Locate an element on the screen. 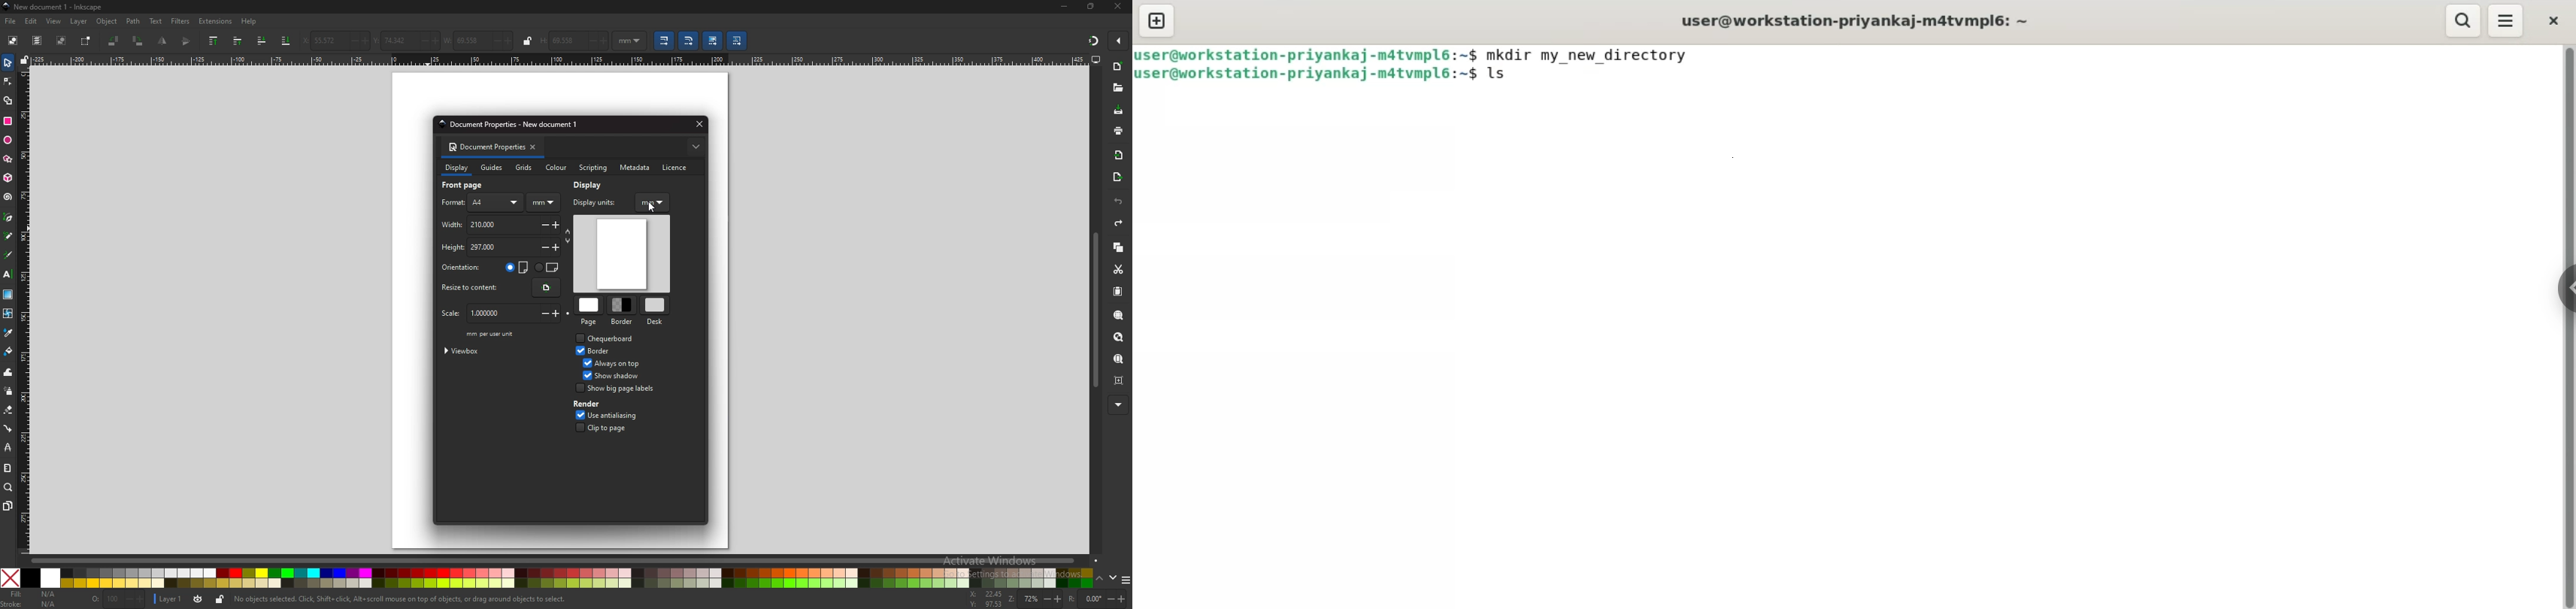  zoom page is located at coordinates (1120, 359).